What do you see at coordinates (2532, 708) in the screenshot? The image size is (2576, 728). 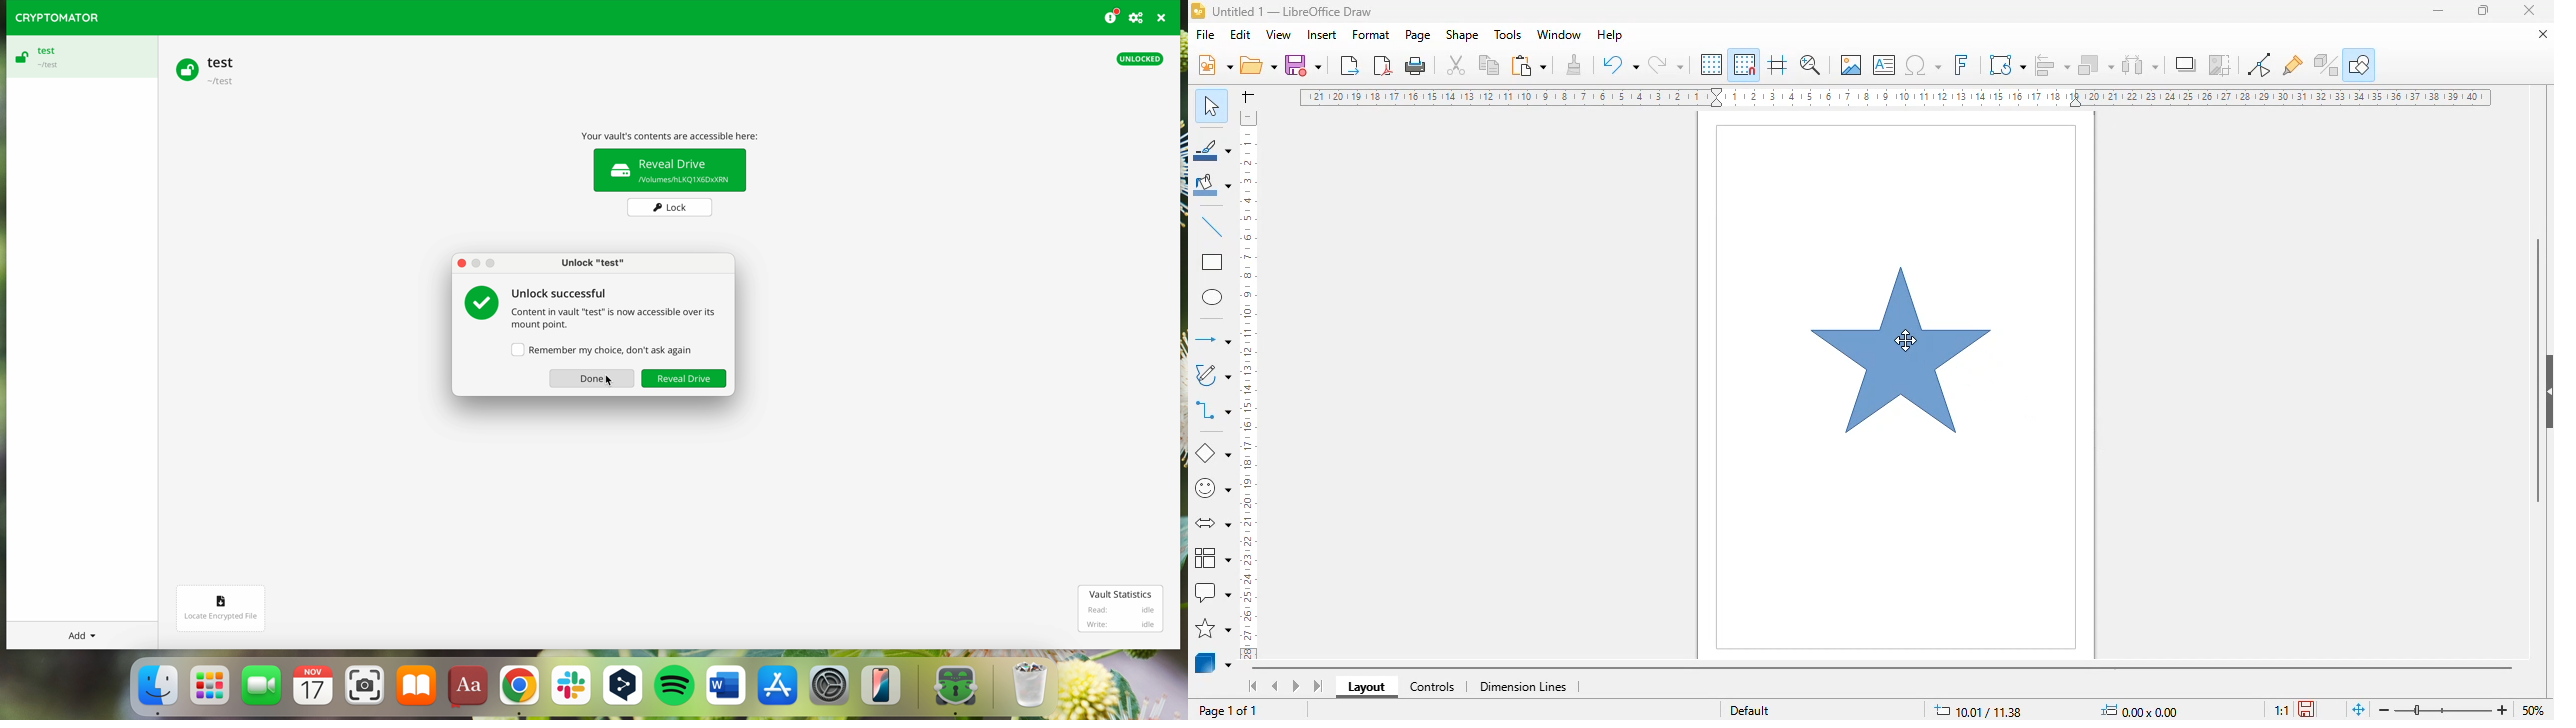 I see `zoom factor` at bounding box center [2532, 708].